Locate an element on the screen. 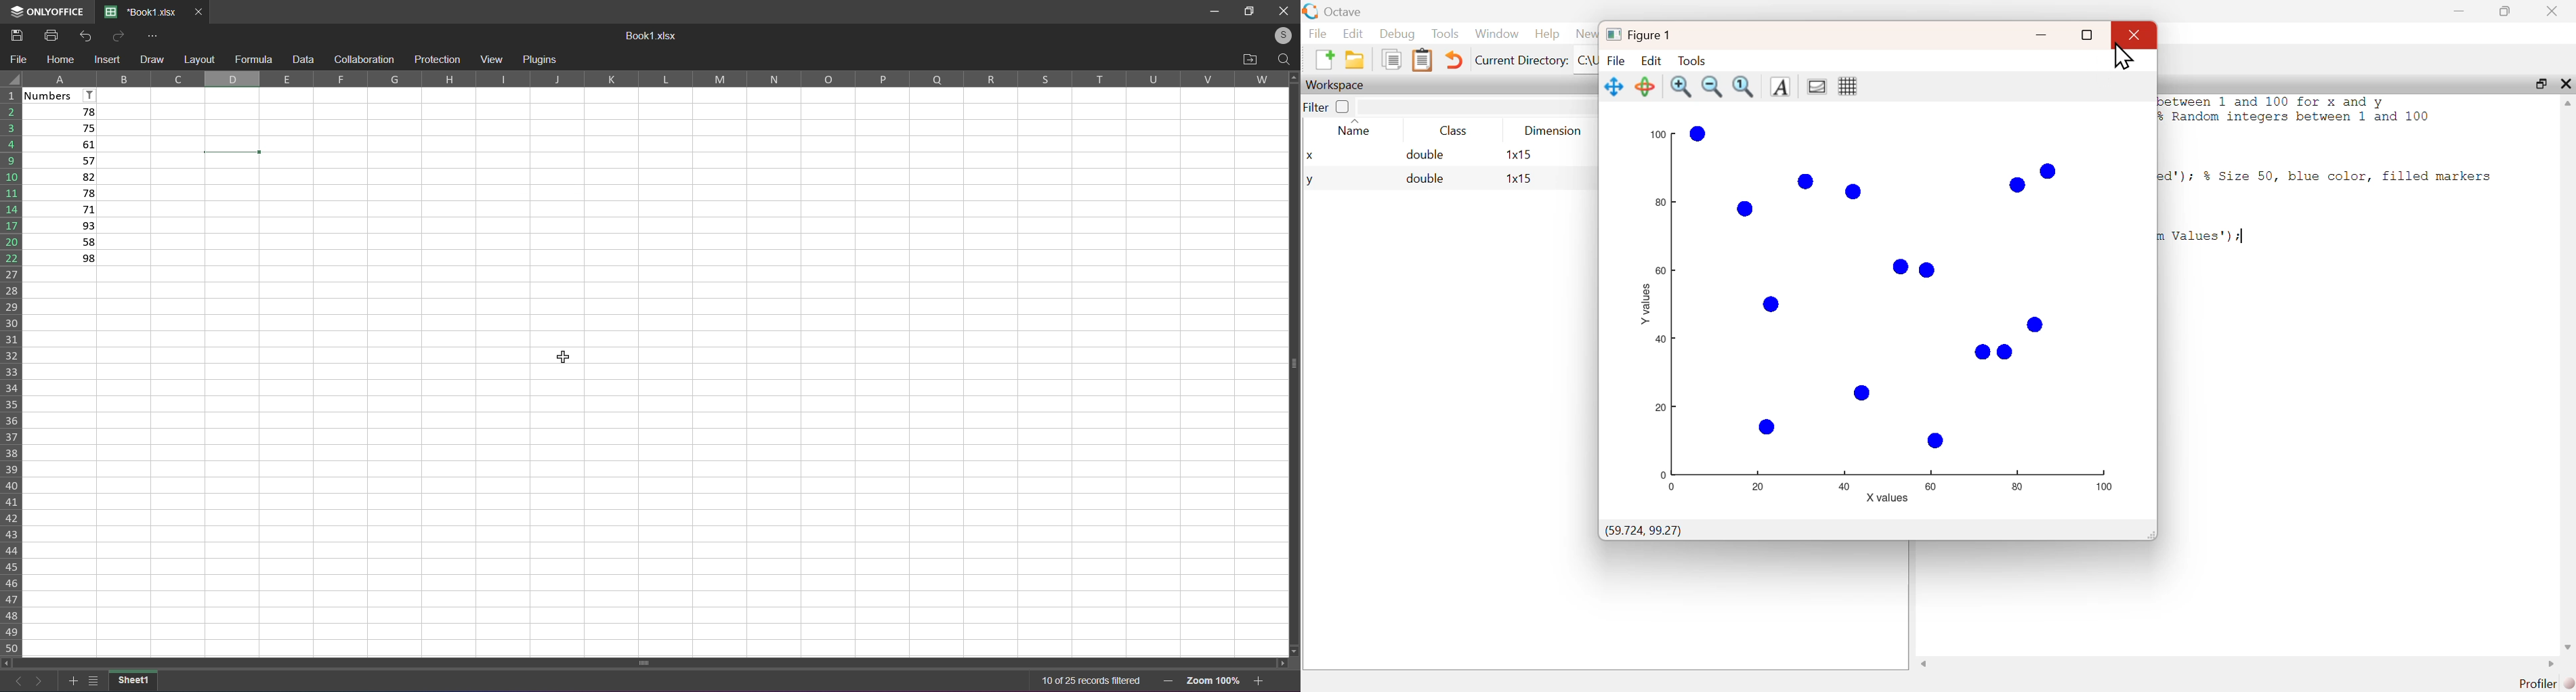 Image resolution: width=2576 pixels, height=700 pixels. New file is located at coordinates (1323, 59).